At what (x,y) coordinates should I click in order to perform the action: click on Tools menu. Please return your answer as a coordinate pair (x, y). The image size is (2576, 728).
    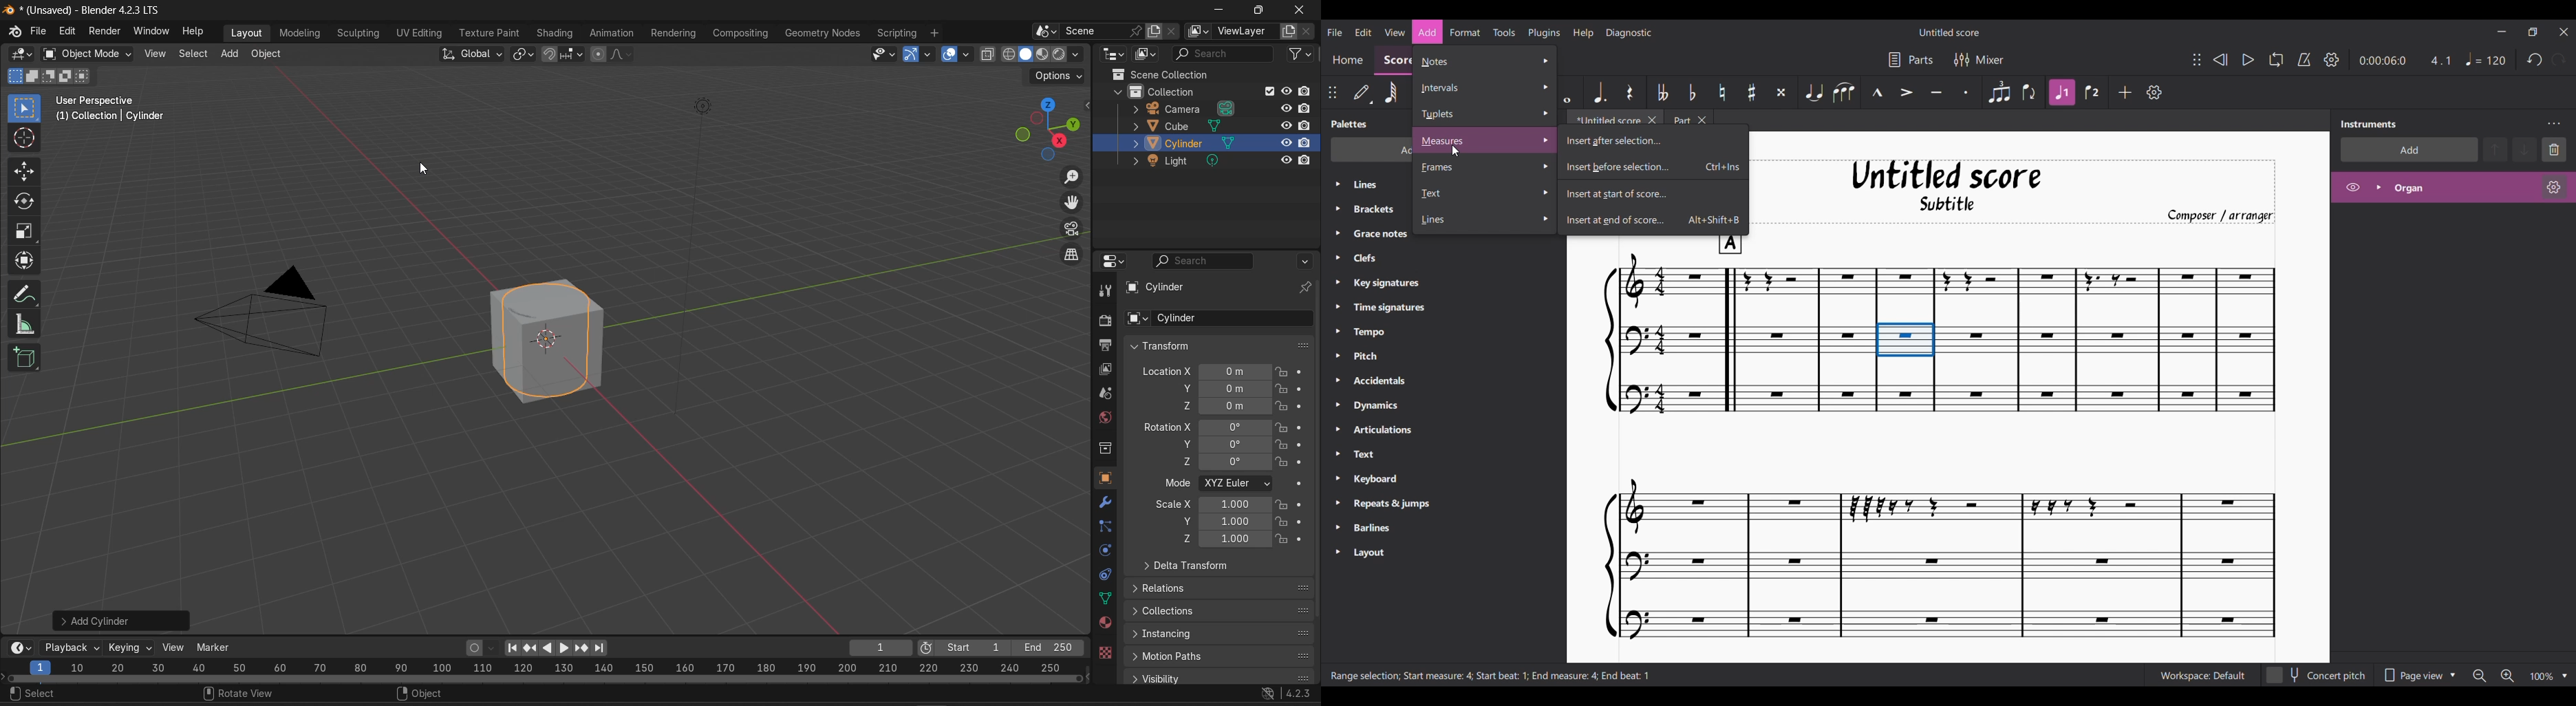
    Looking at the image, I should click on (1504, 32).